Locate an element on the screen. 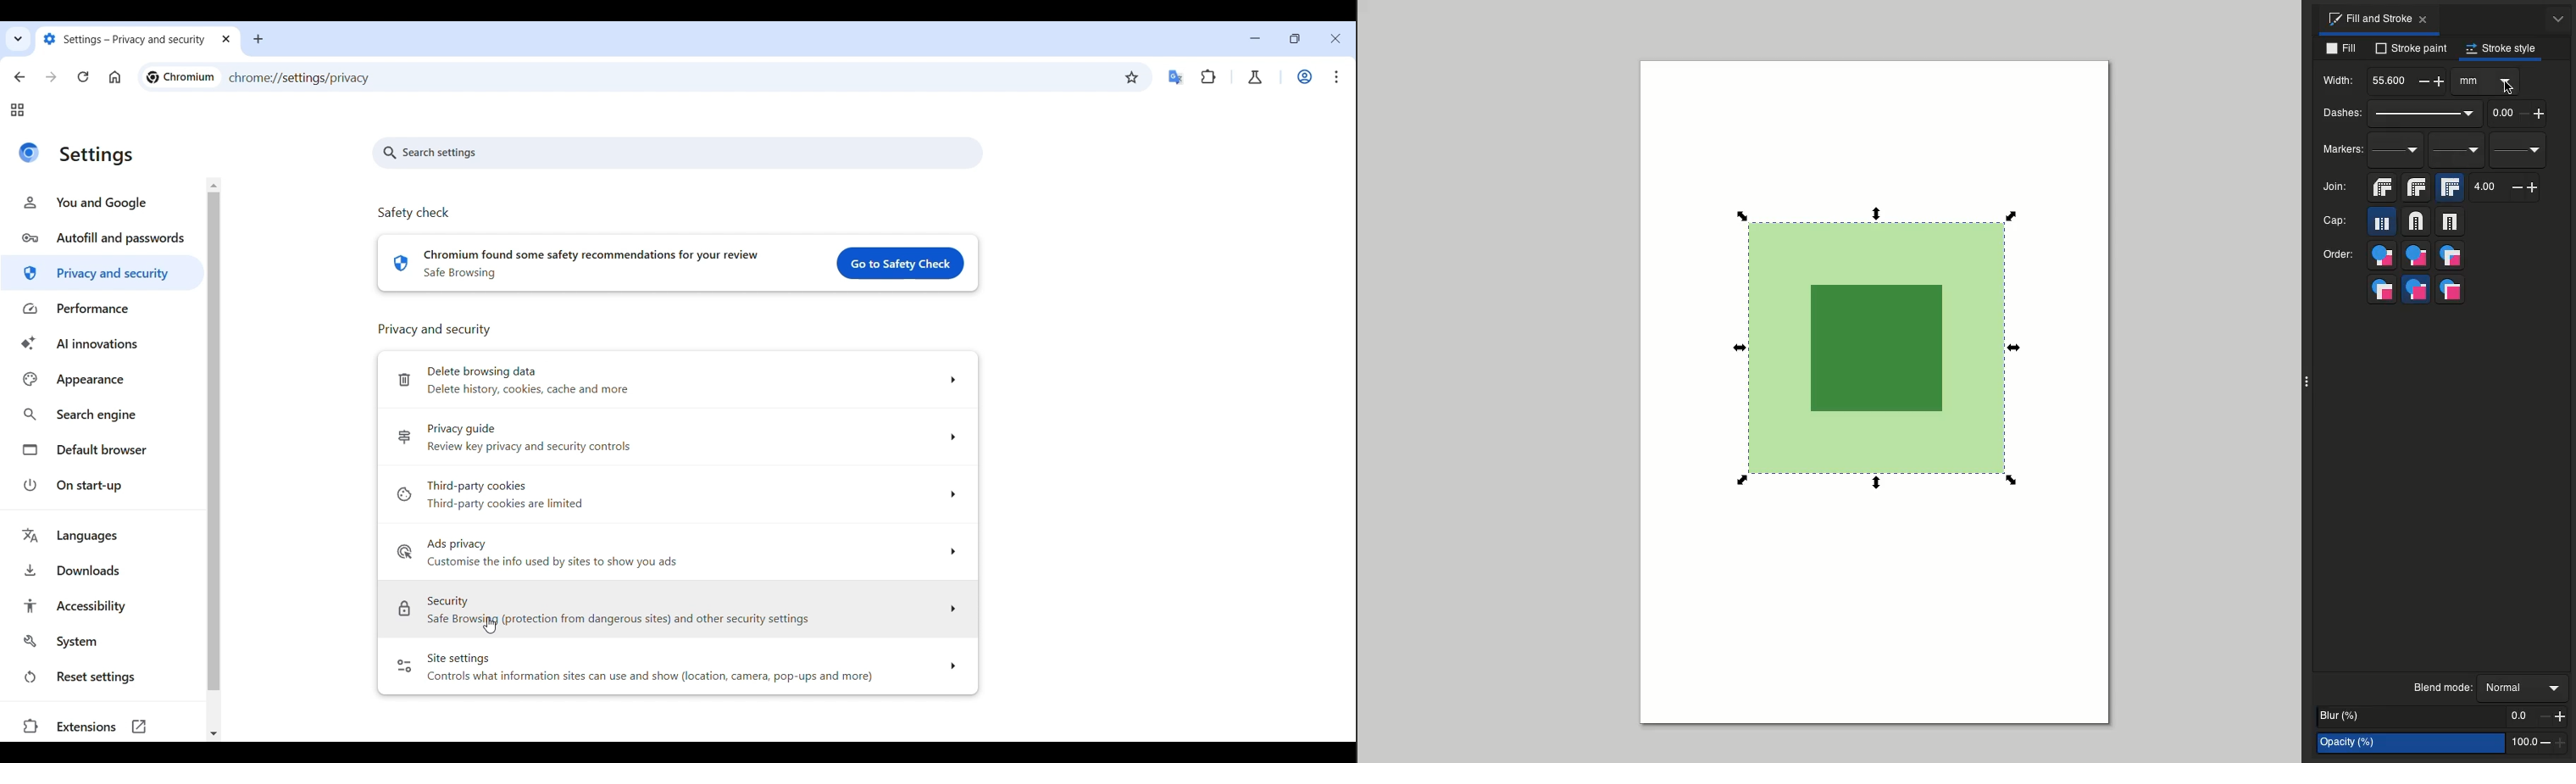  Extensions is located at coordinates (103, 727).